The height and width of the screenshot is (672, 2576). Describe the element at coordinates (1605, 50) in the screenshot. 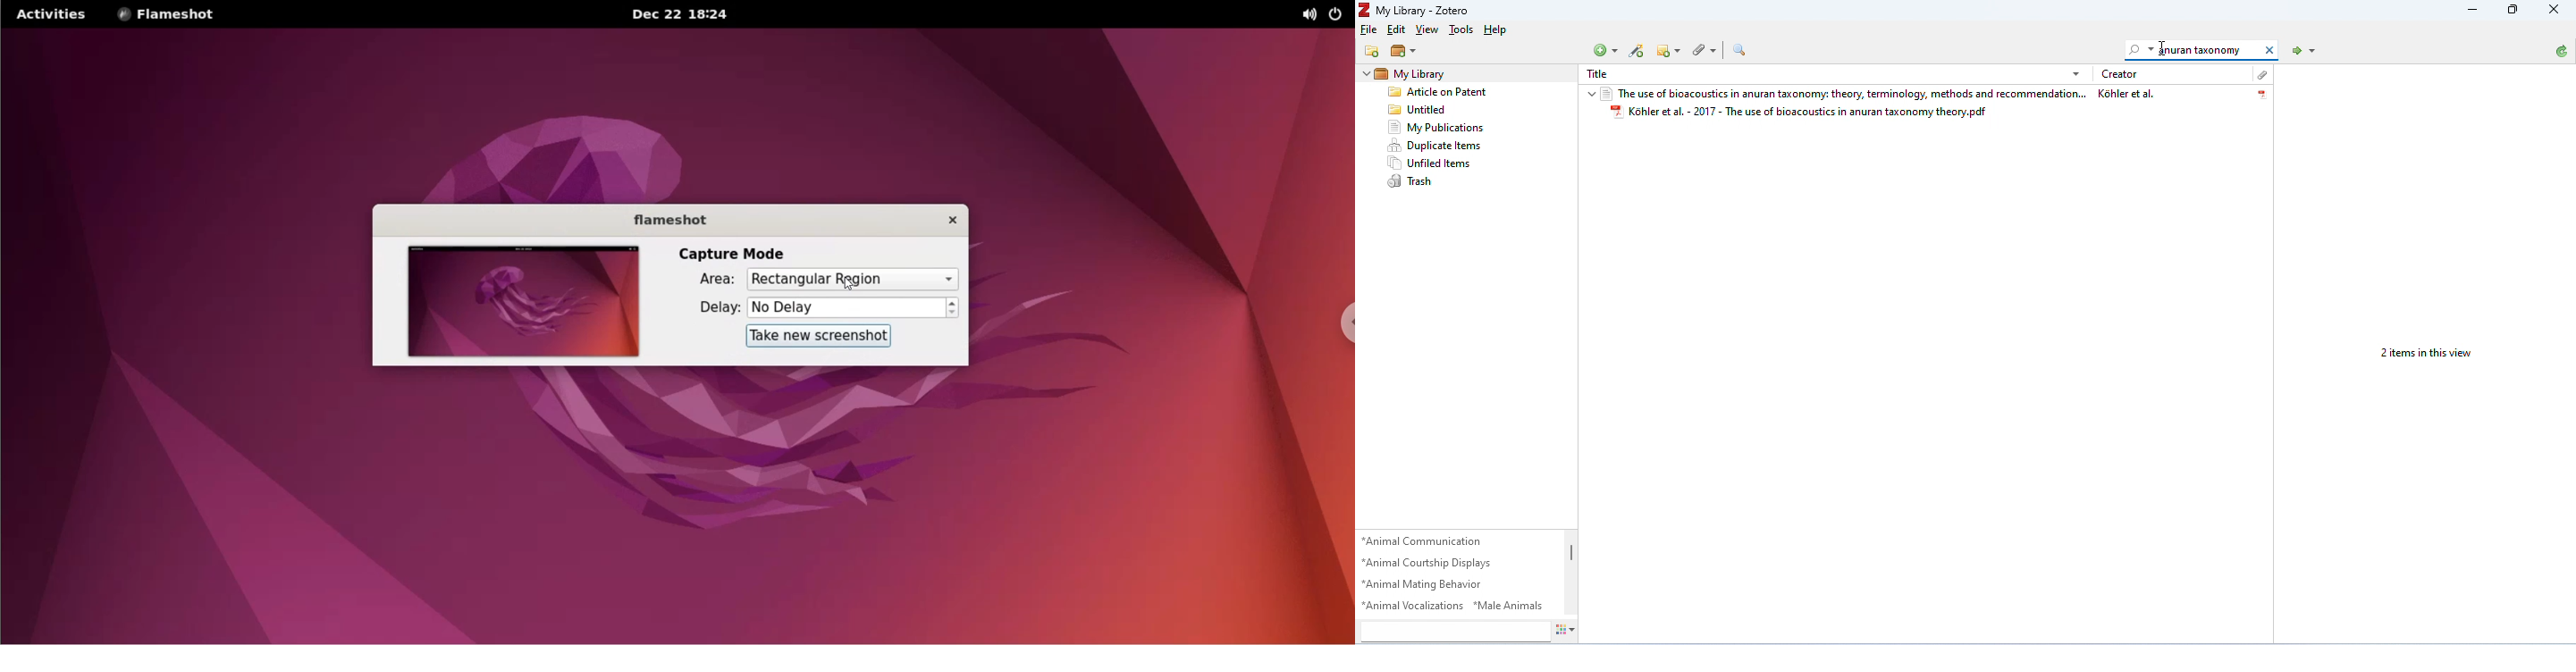

I see `New Item` at that location.